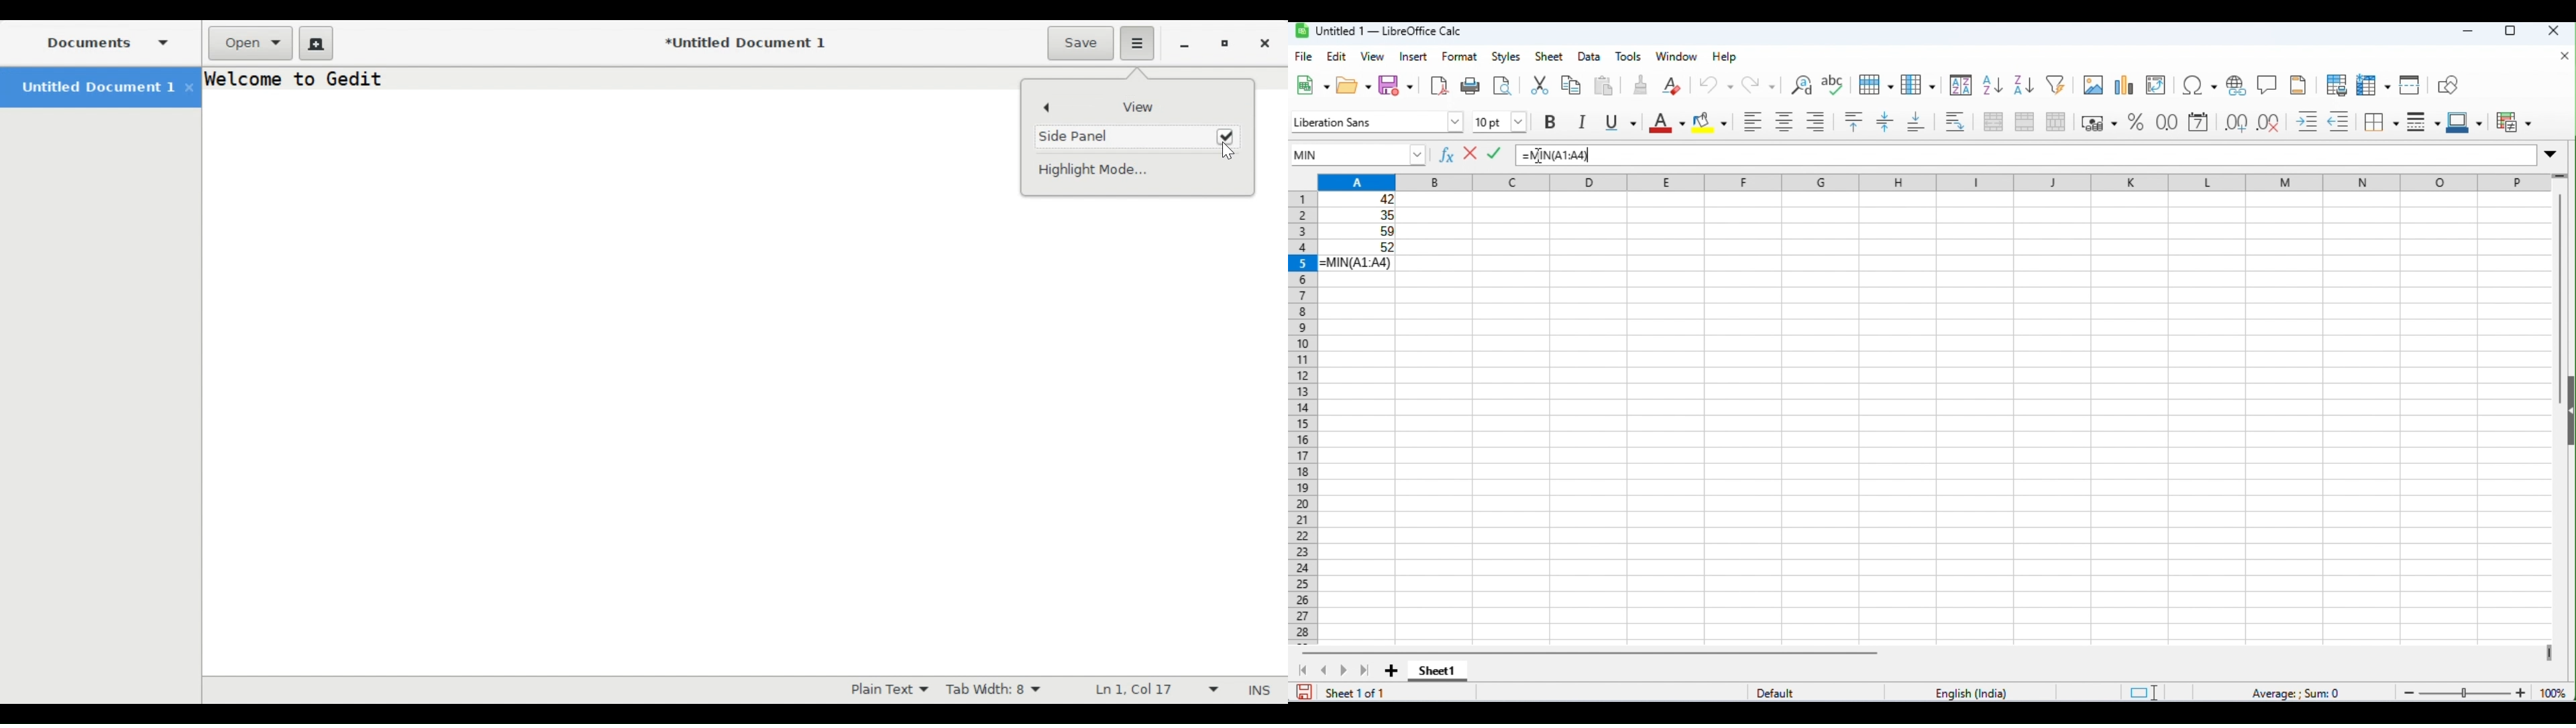 Image resolution: width=2576 pixels, height=728 pixels. Describe the element at coordinates (1993, 85) in the screenshot. I see `sort ascending` at that location.